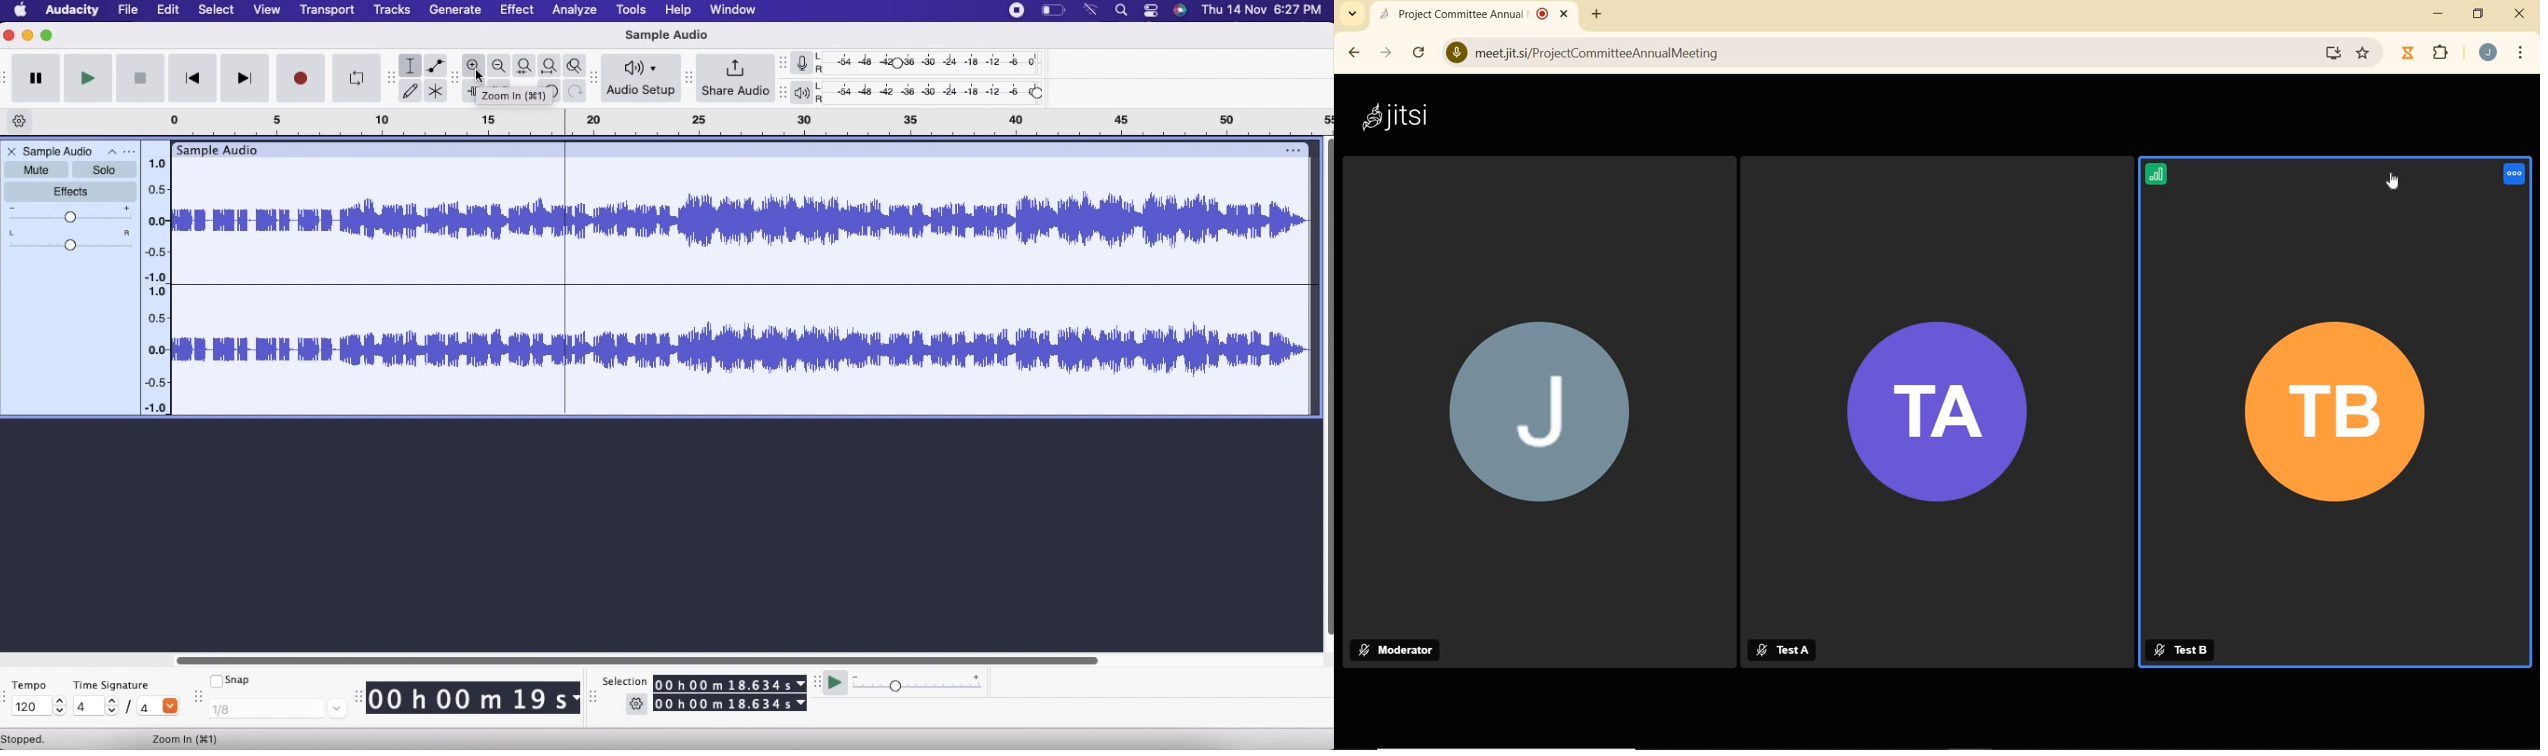  What do you see at coordinates (1399, 117) in the screenshot?
I see `Jitsi` at bounding box center [1399, 117].